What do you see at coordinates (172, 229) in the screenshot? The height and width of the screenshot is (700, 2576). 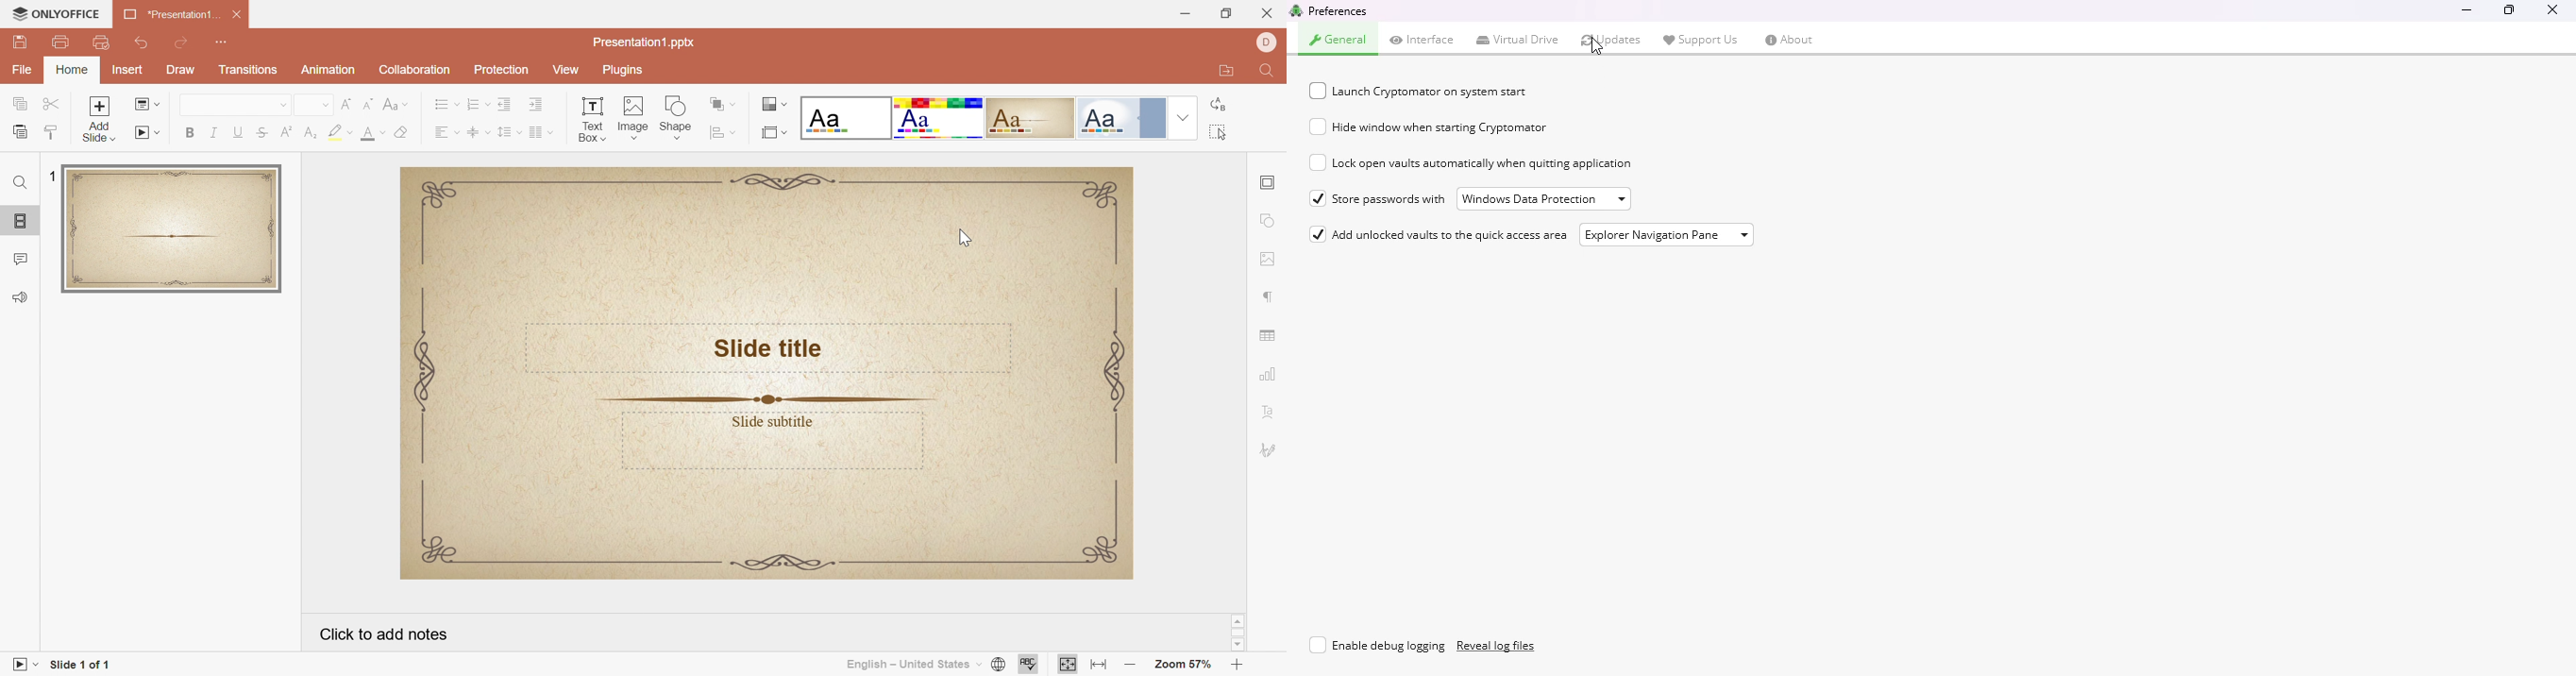 I see `Slide 1` at bounding box center [172, 229].